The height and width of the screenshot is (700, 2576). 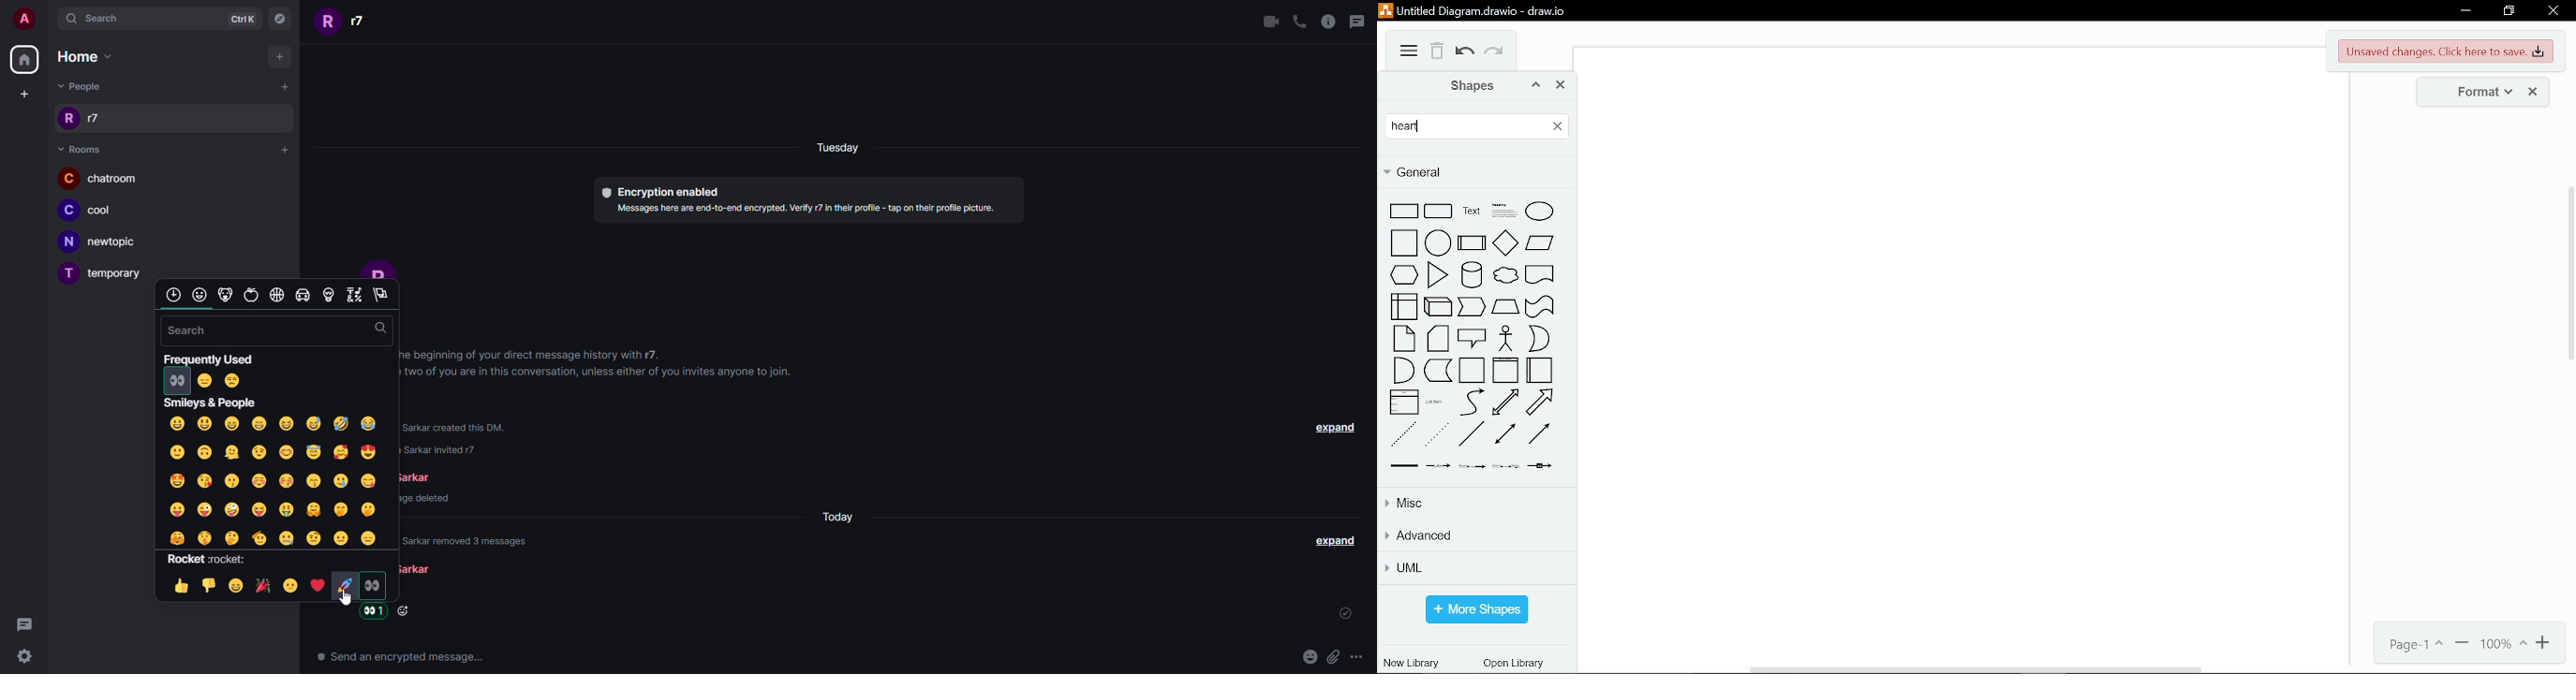 What do you see at coordinates (1403, 340) in the screenshot?
I see `note` at bounding box center [1403, 340].